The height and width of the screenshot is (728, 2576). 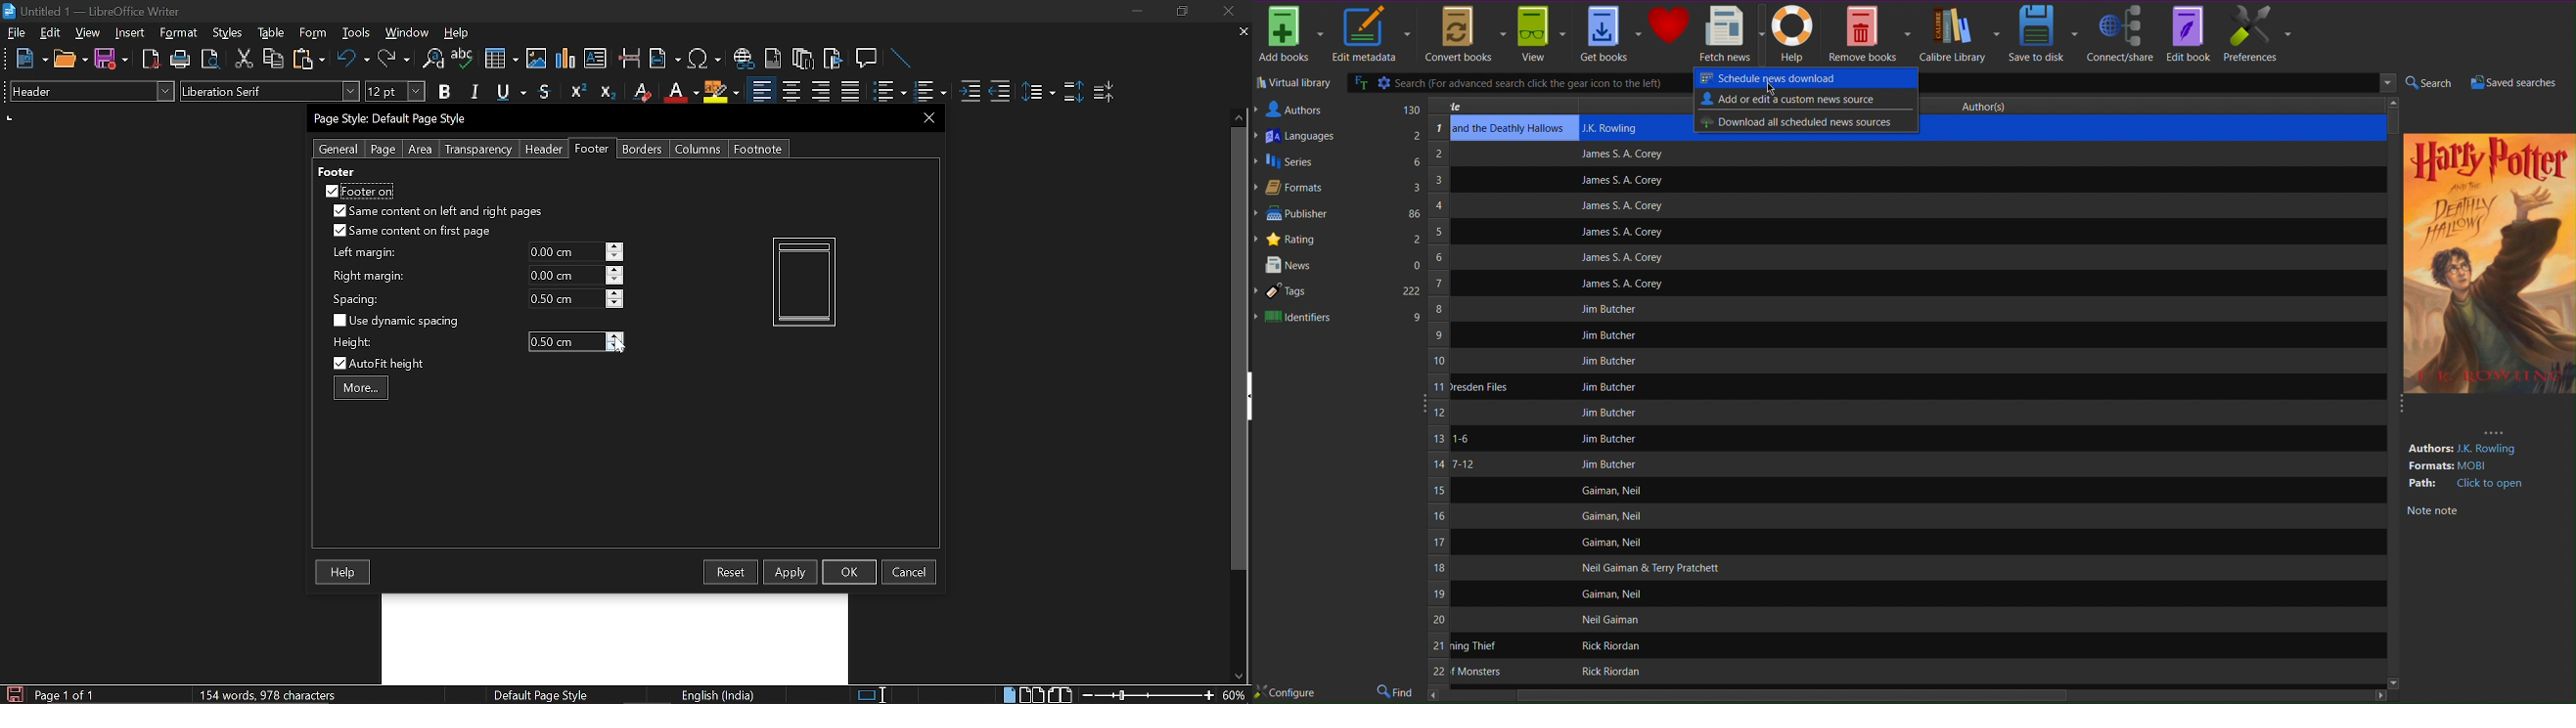 What do you see at coordinates (421, 150) in the screenshot?
I see `Area` at bounding box center [421, 150].